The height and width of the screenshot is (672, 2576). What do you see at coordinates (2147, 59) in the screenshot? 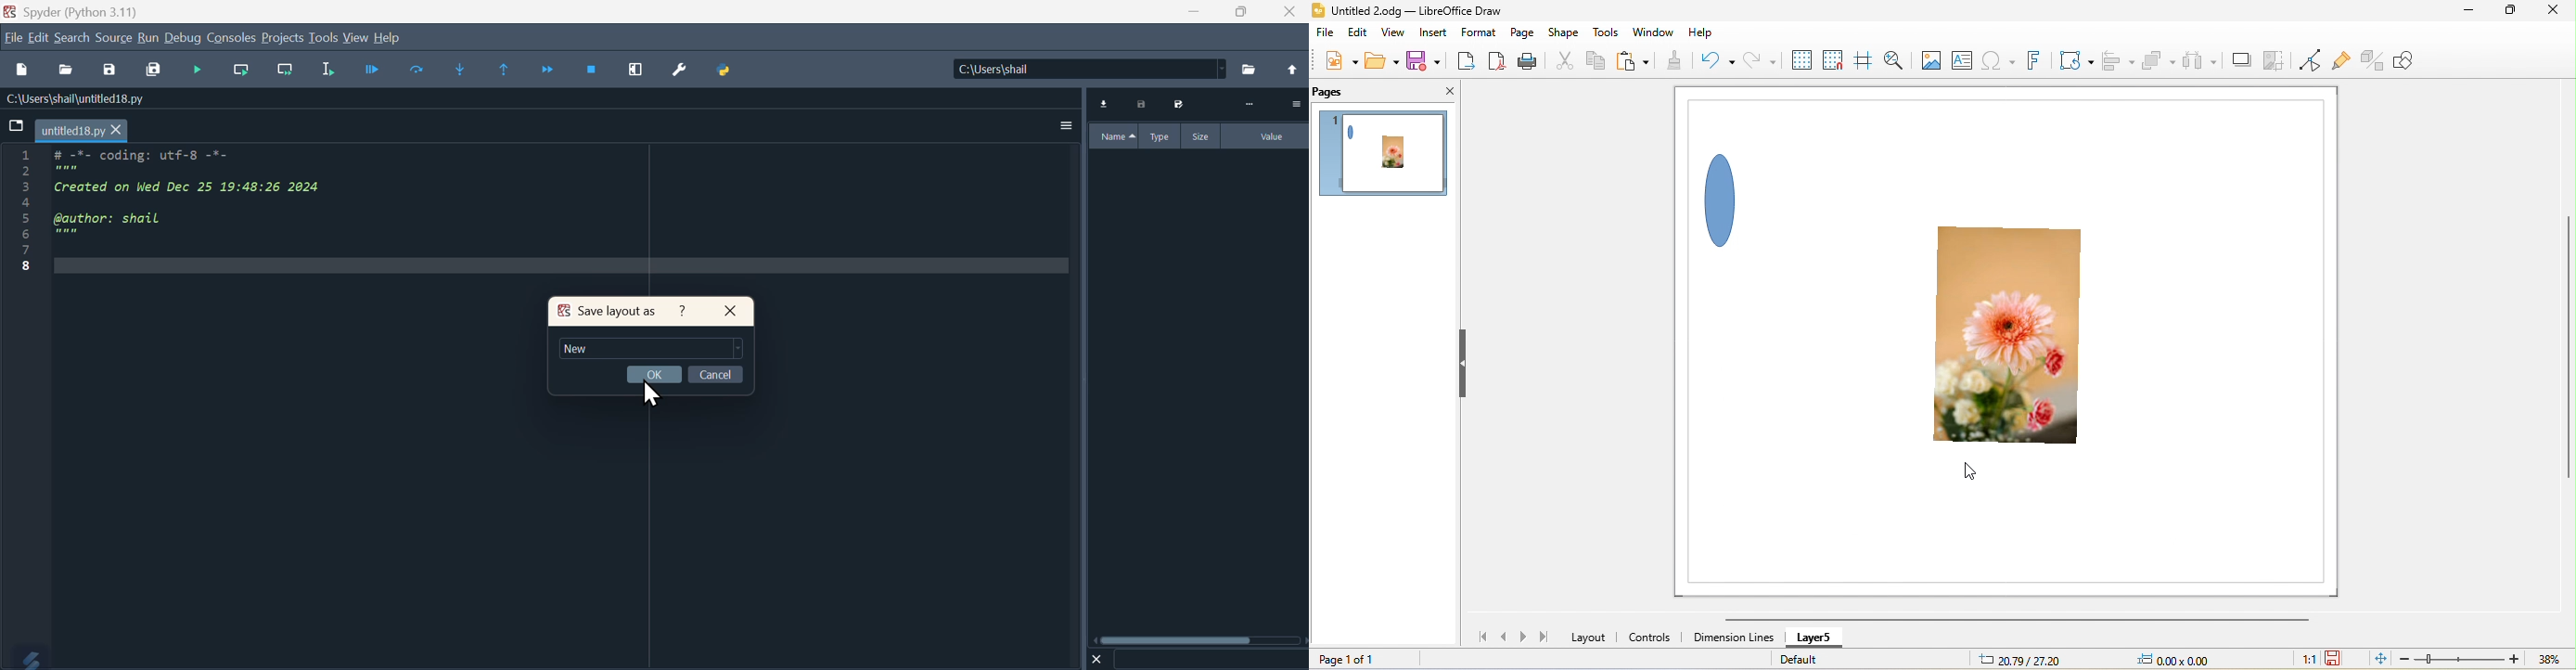
I see `arrange` at bounding box center [2147, 59].